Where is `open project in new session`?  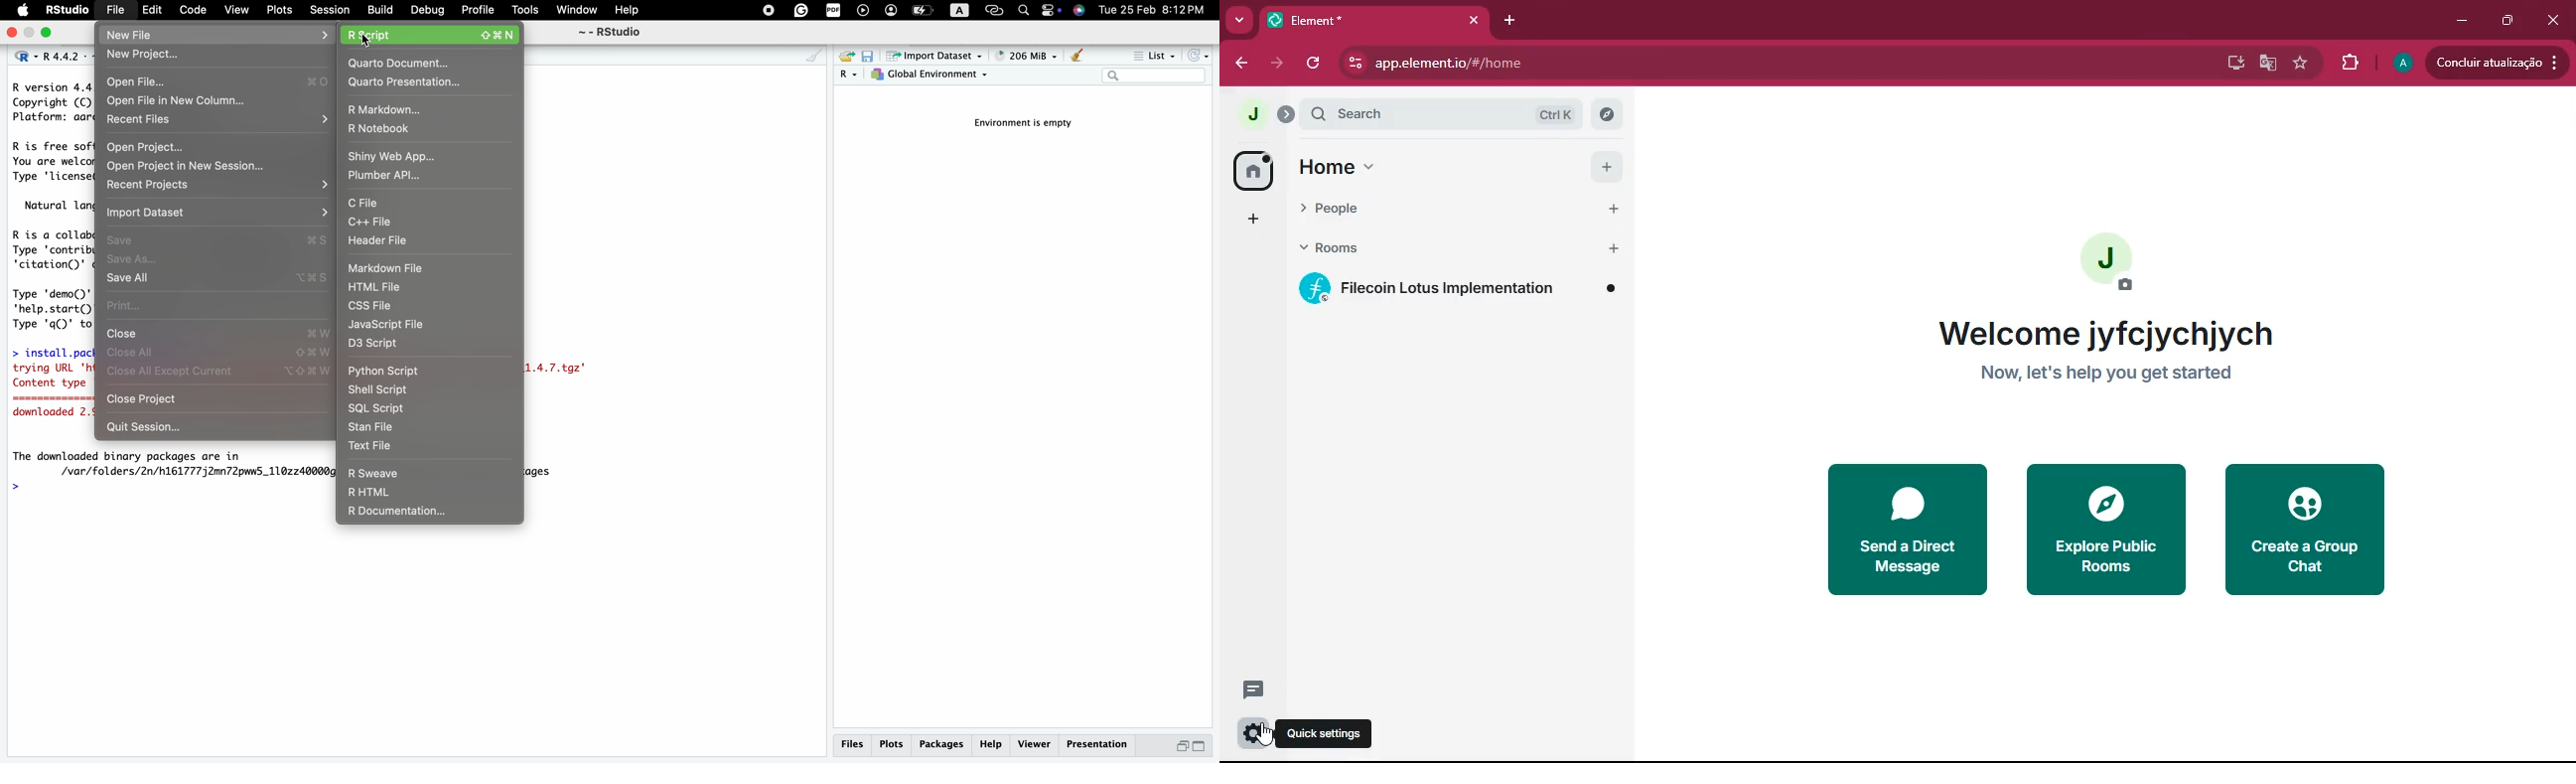 open project in new session is located at coordinates (205, 166).